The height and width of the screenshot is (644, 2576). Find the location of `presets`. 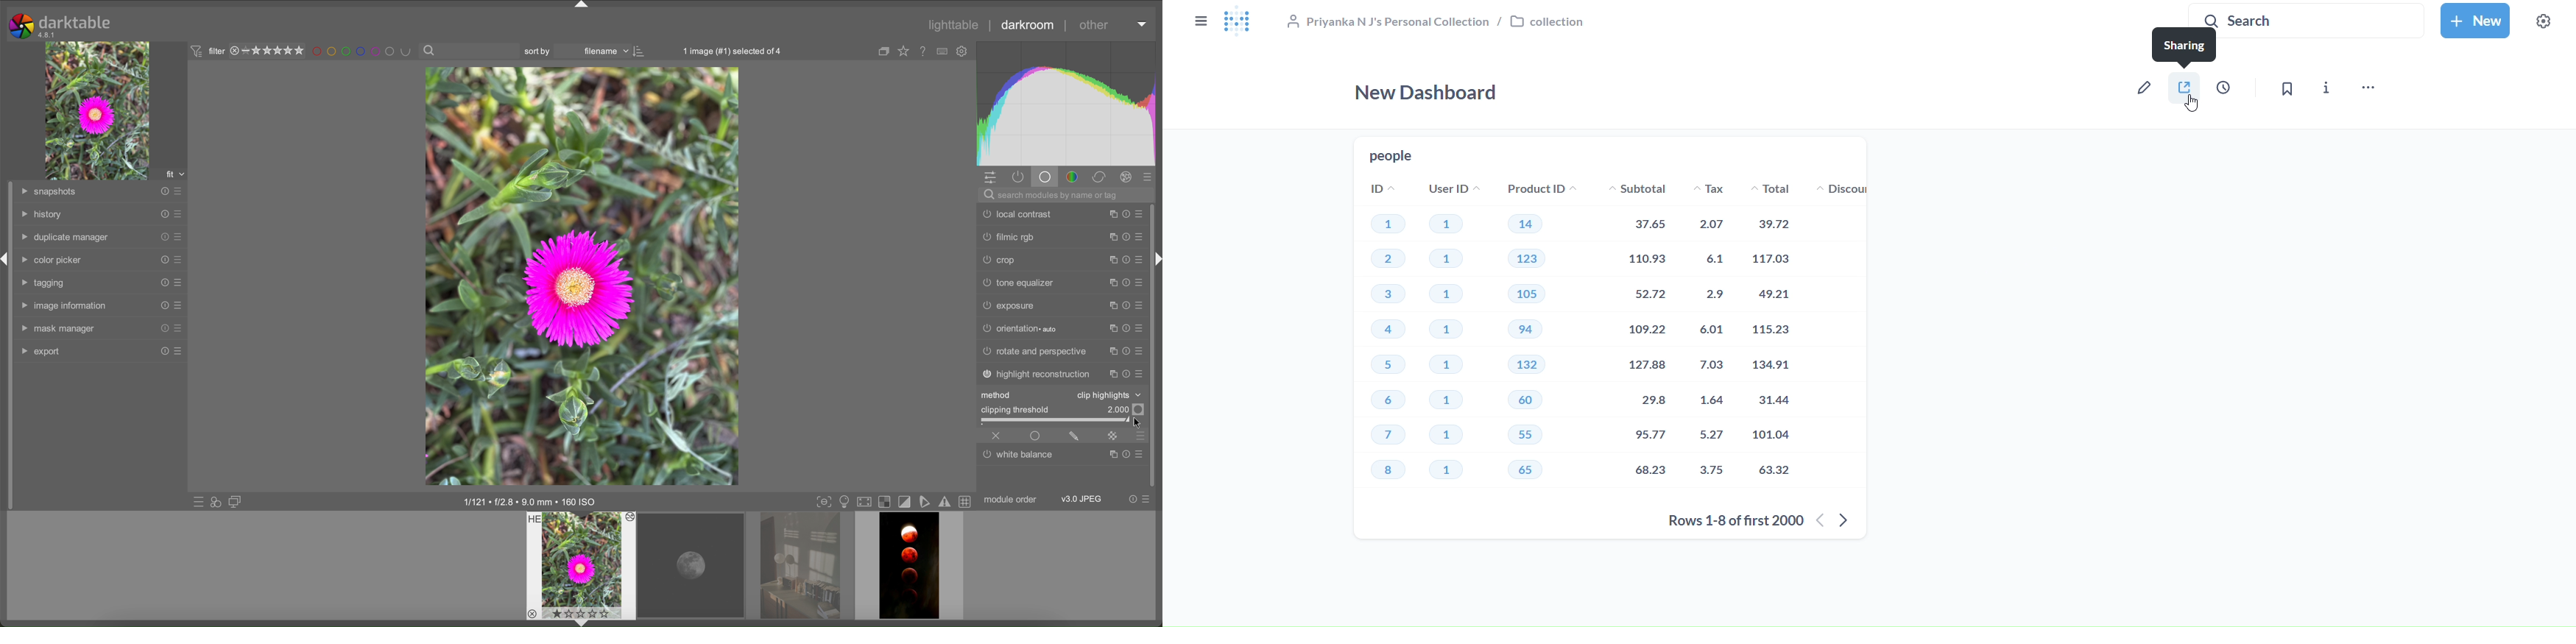

presets is located at coordinates (178, 328).